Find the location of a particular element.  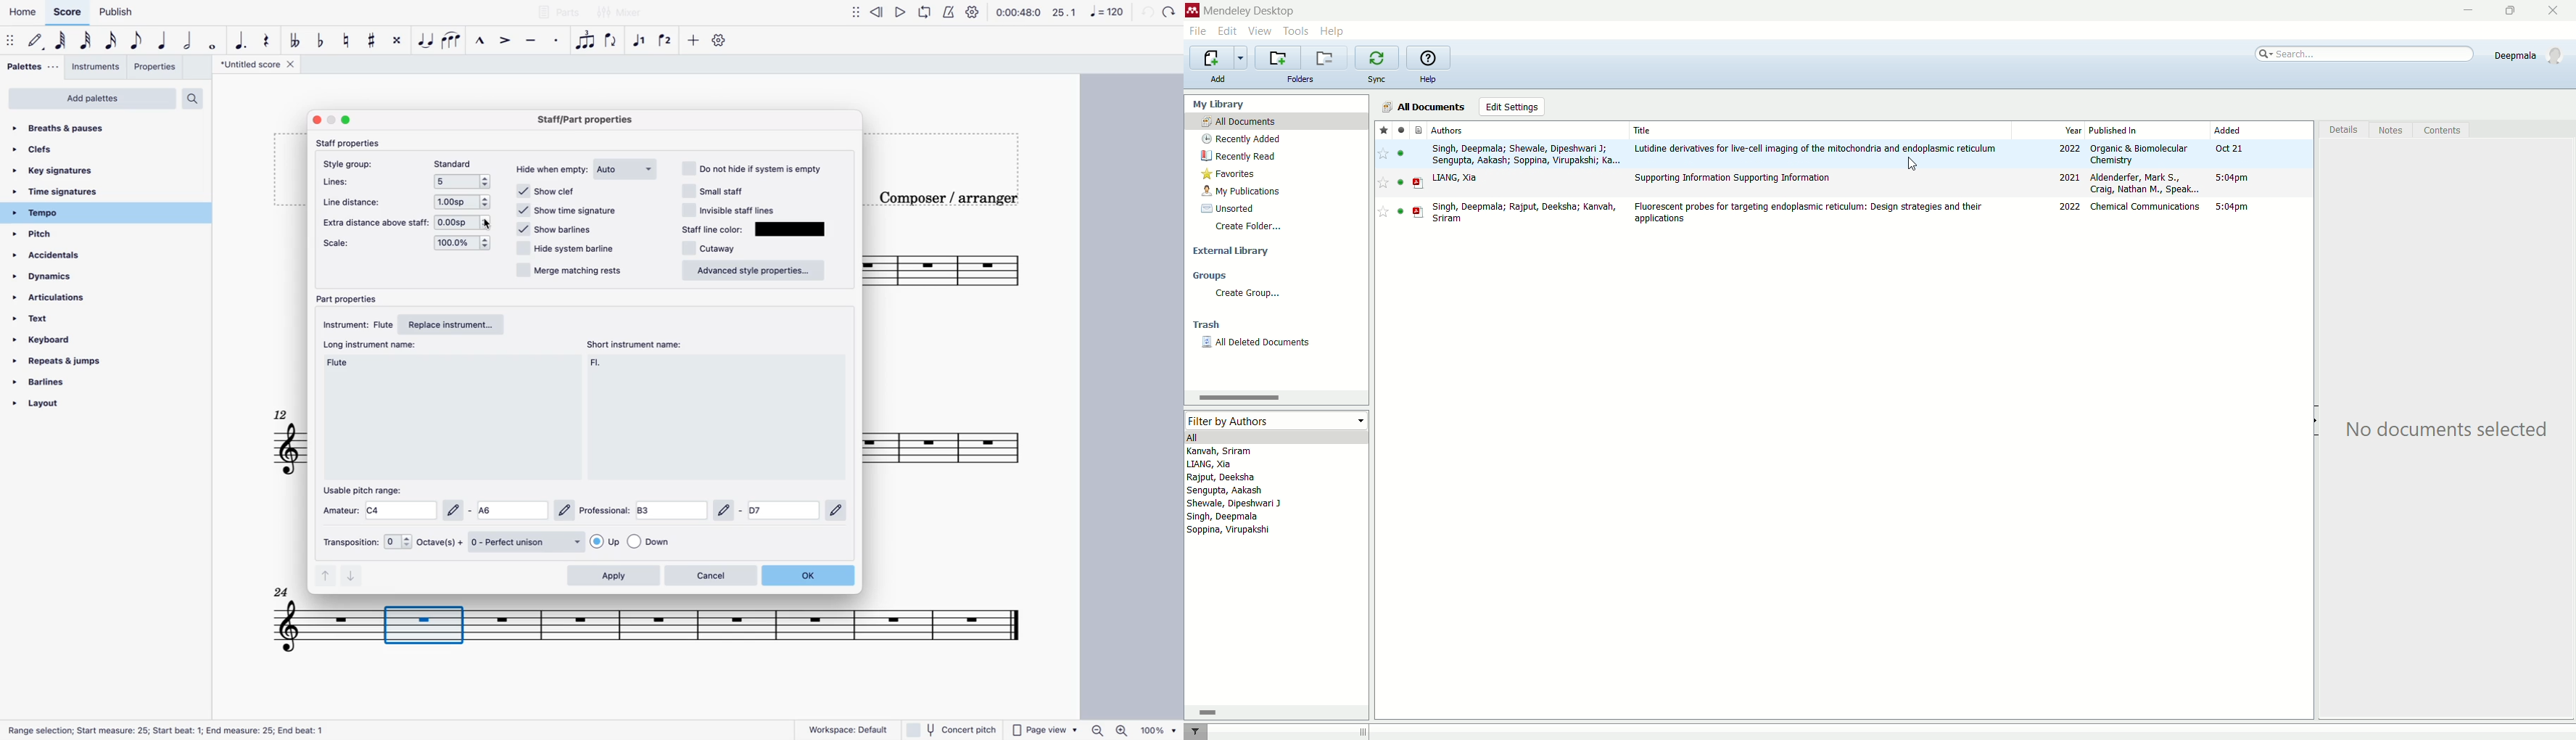

year is located at coordinates (2073, 131).